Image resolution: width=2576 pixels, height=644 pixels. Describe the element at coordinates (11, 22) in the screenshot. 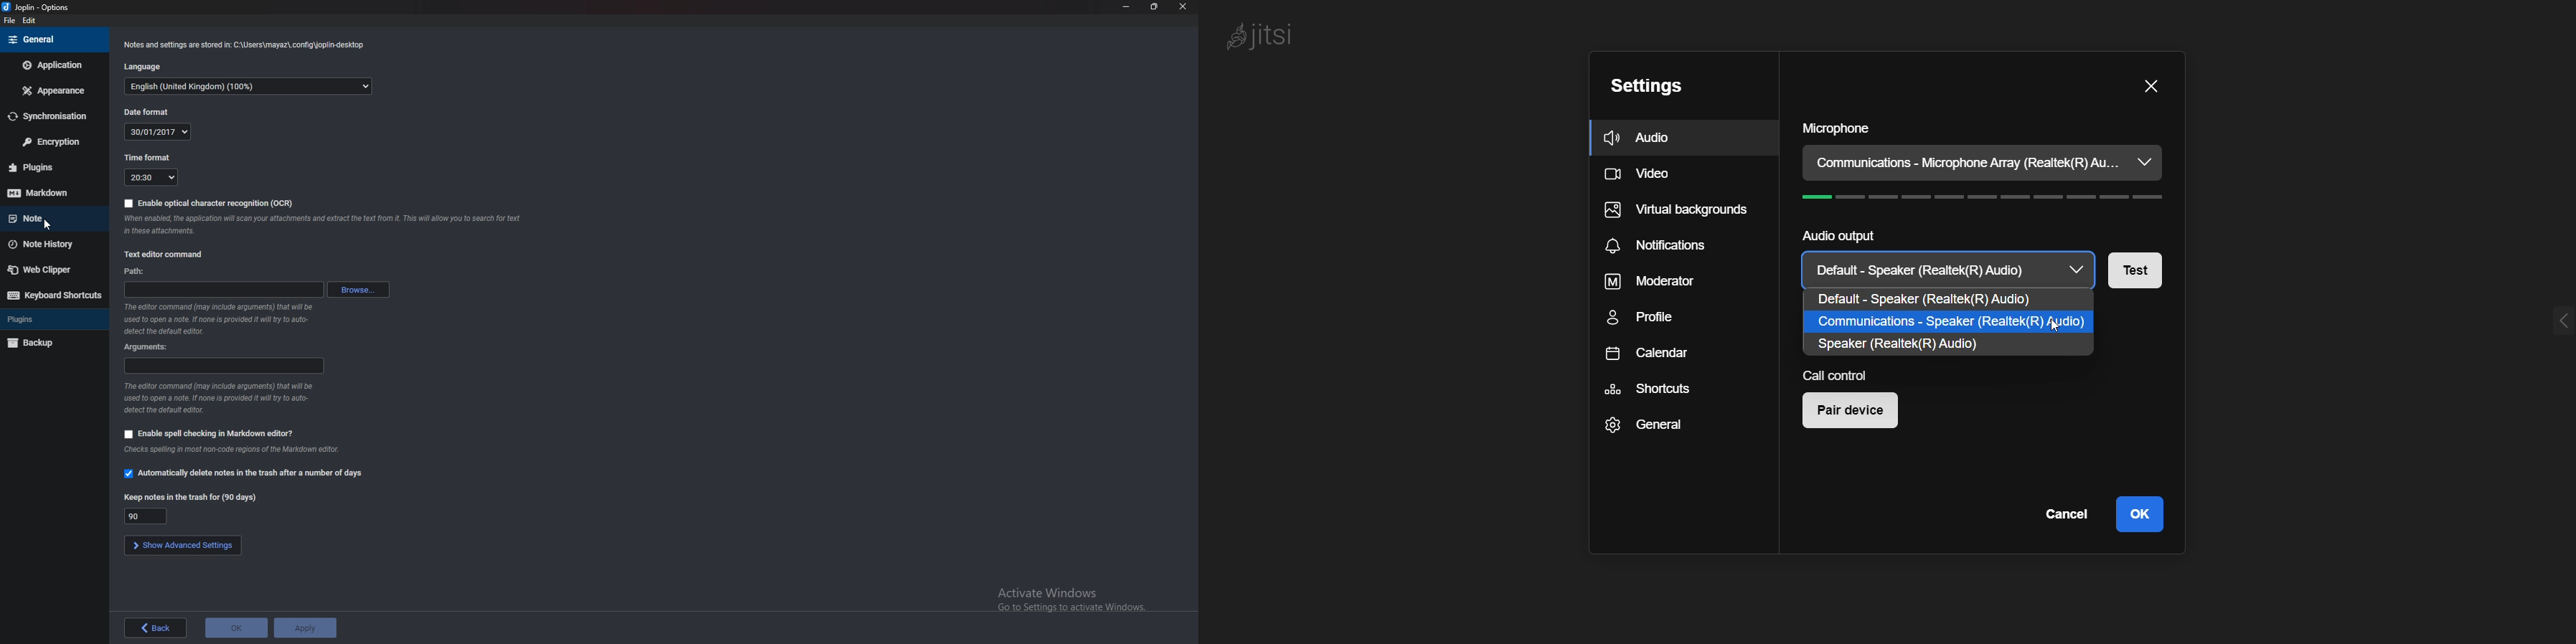

I see `file` at that location.